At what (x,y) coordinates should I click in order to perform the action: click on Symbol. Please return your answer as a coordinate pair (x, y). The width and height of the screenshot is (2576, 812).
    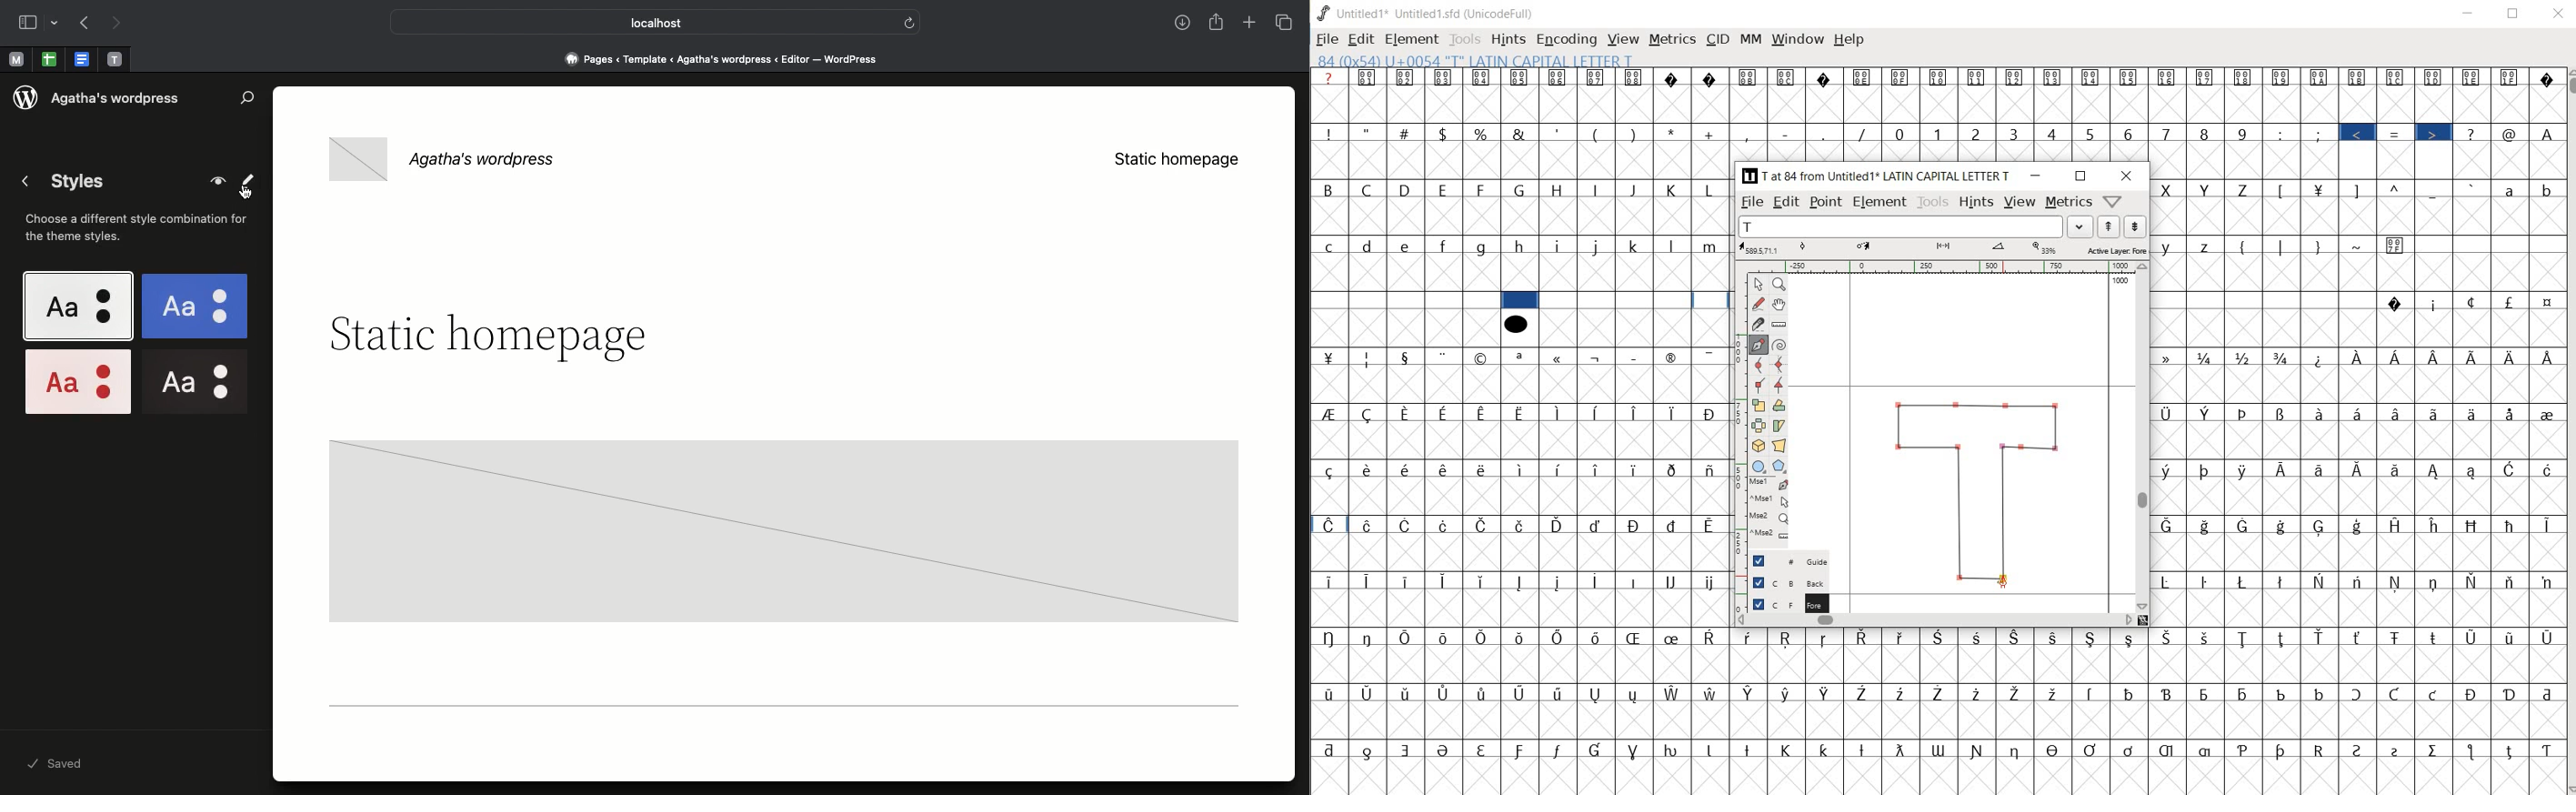
    Looking at the image, I should click on (1522, 583).